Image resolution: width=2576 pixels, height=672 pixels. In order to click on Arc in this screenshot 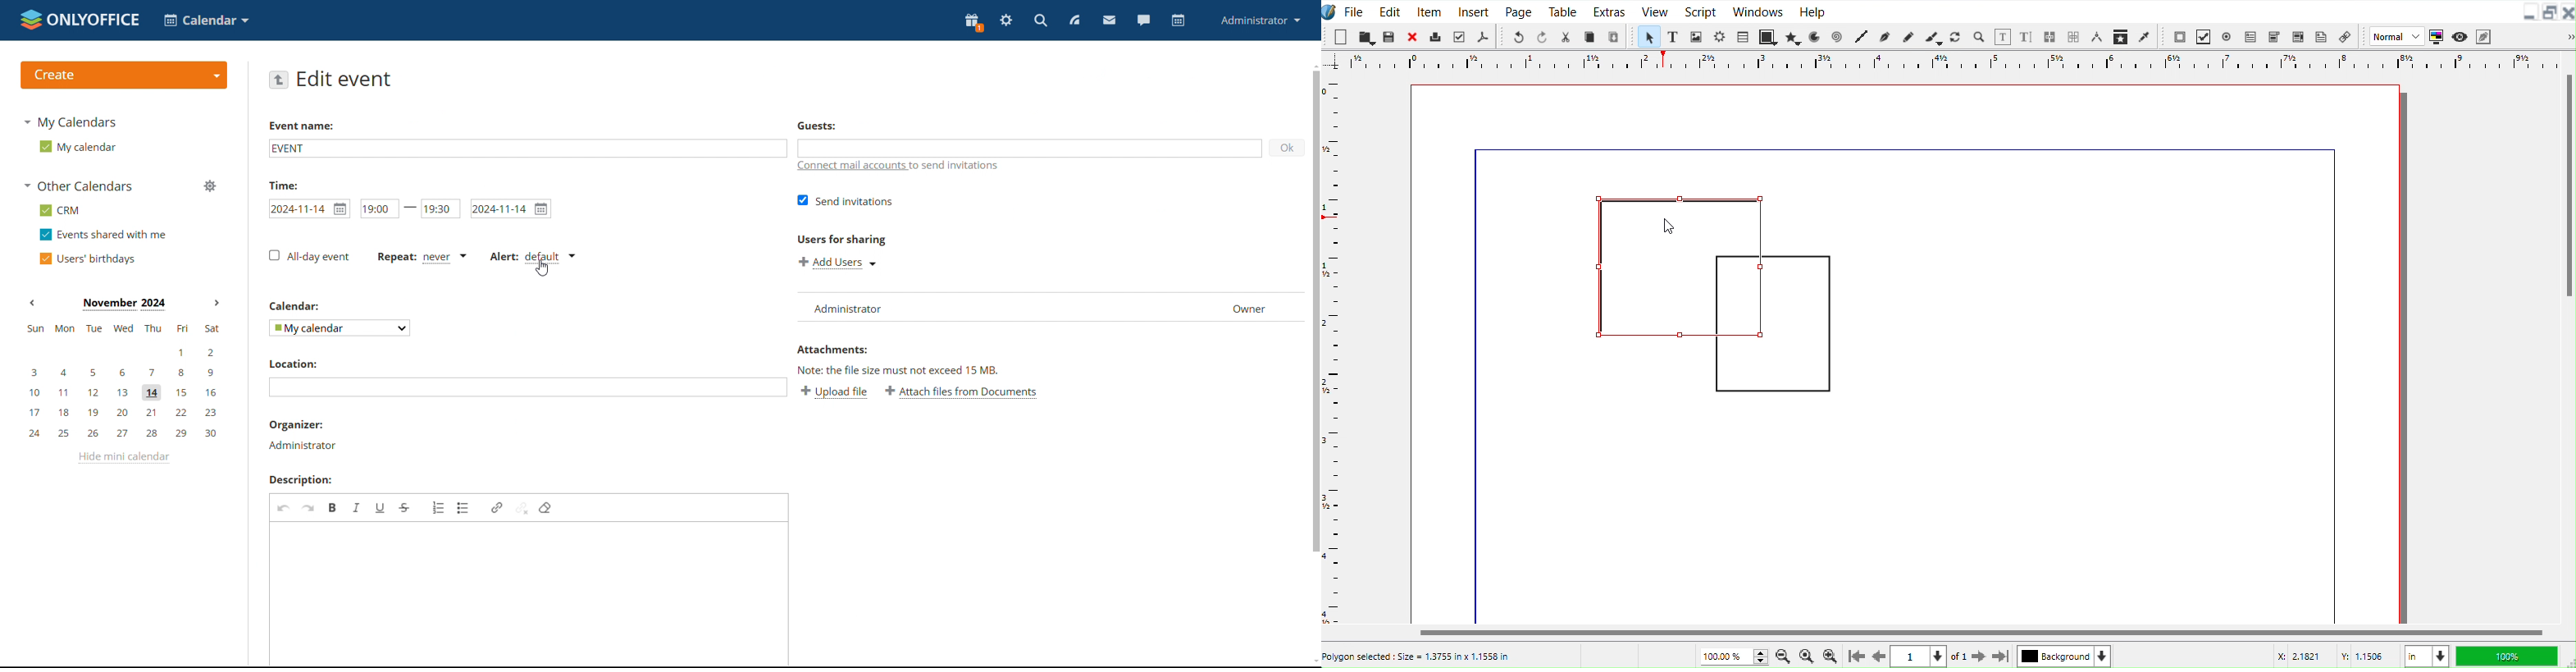, I will do `click(1817, 36)`.